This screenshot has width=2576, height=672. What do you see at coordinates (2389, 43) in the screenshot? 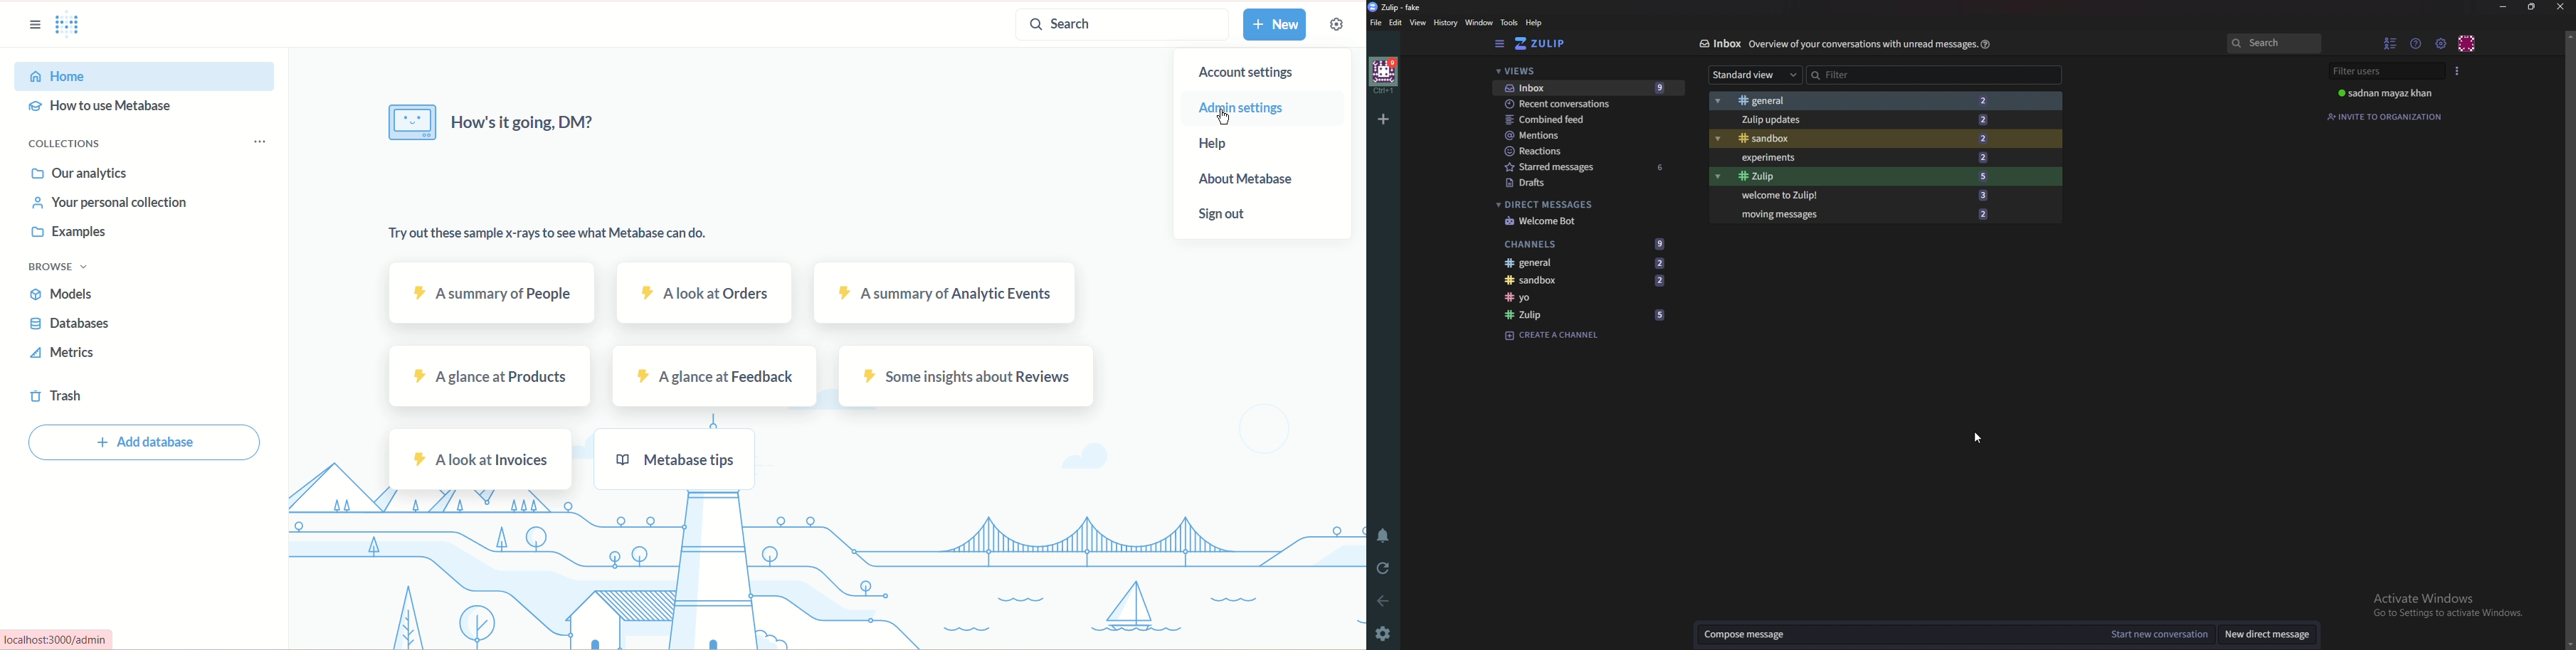
I see `Hide user list` at bounding box center [2389, 43].